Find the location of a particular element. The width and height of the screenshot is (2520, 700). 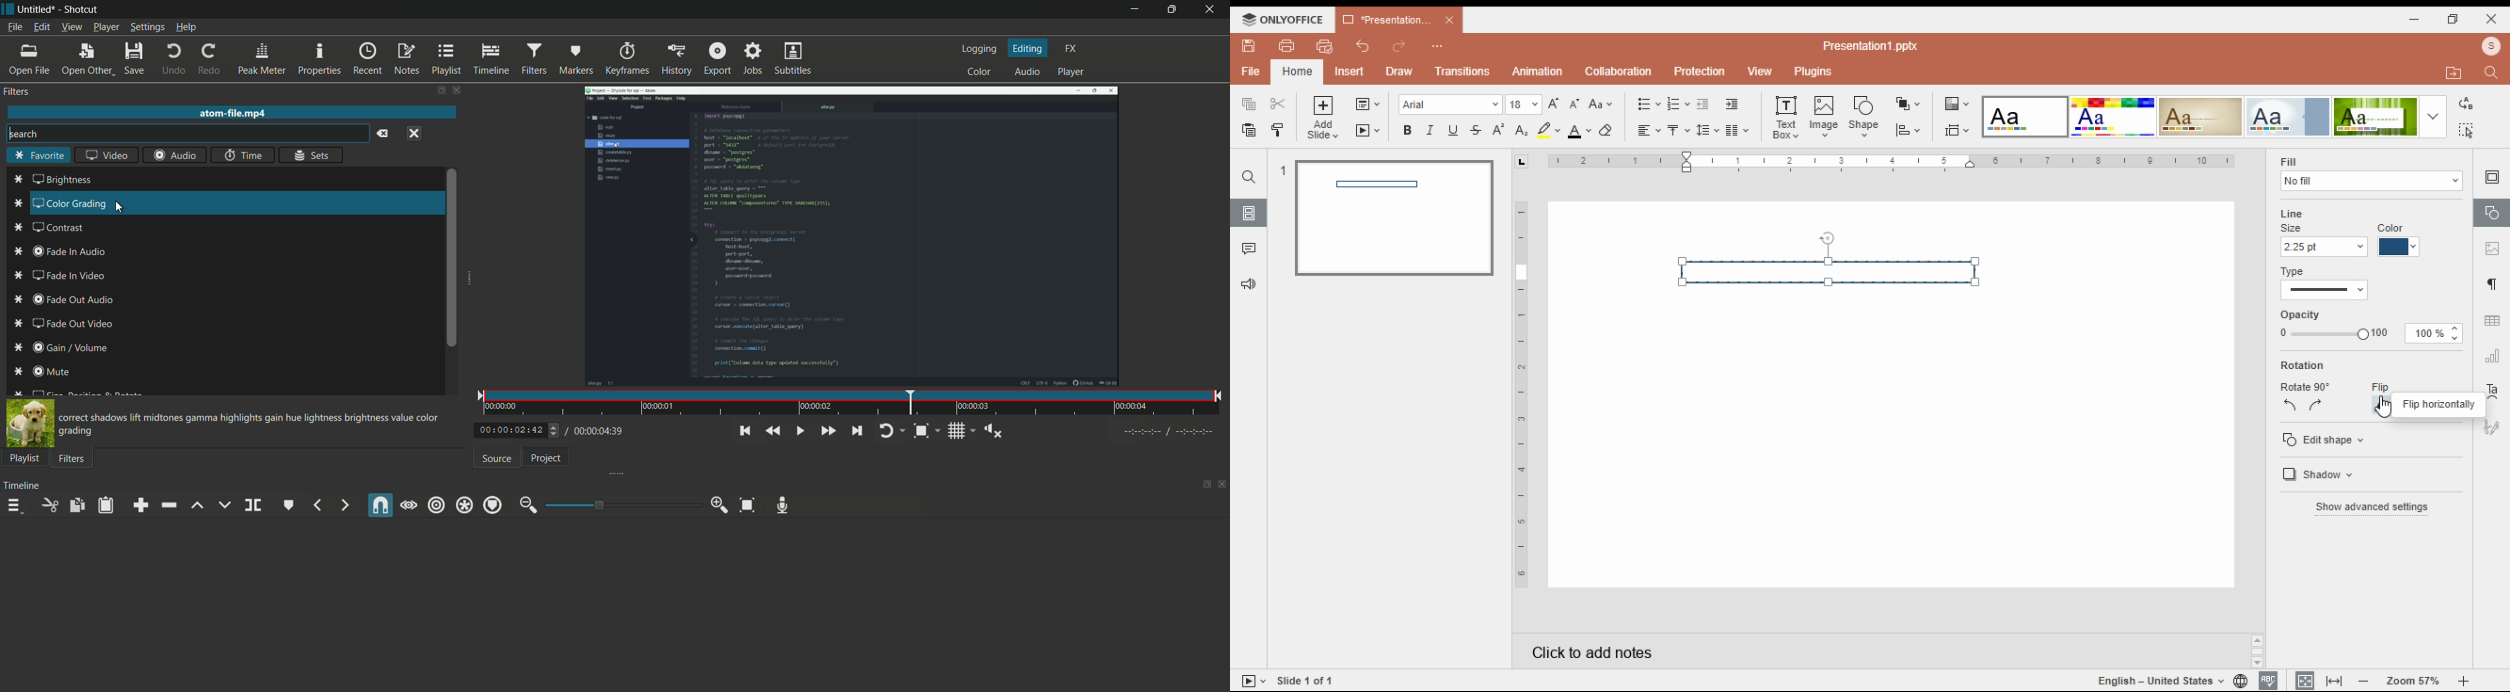

rotate 90 is located at coordinates (2305, 387).